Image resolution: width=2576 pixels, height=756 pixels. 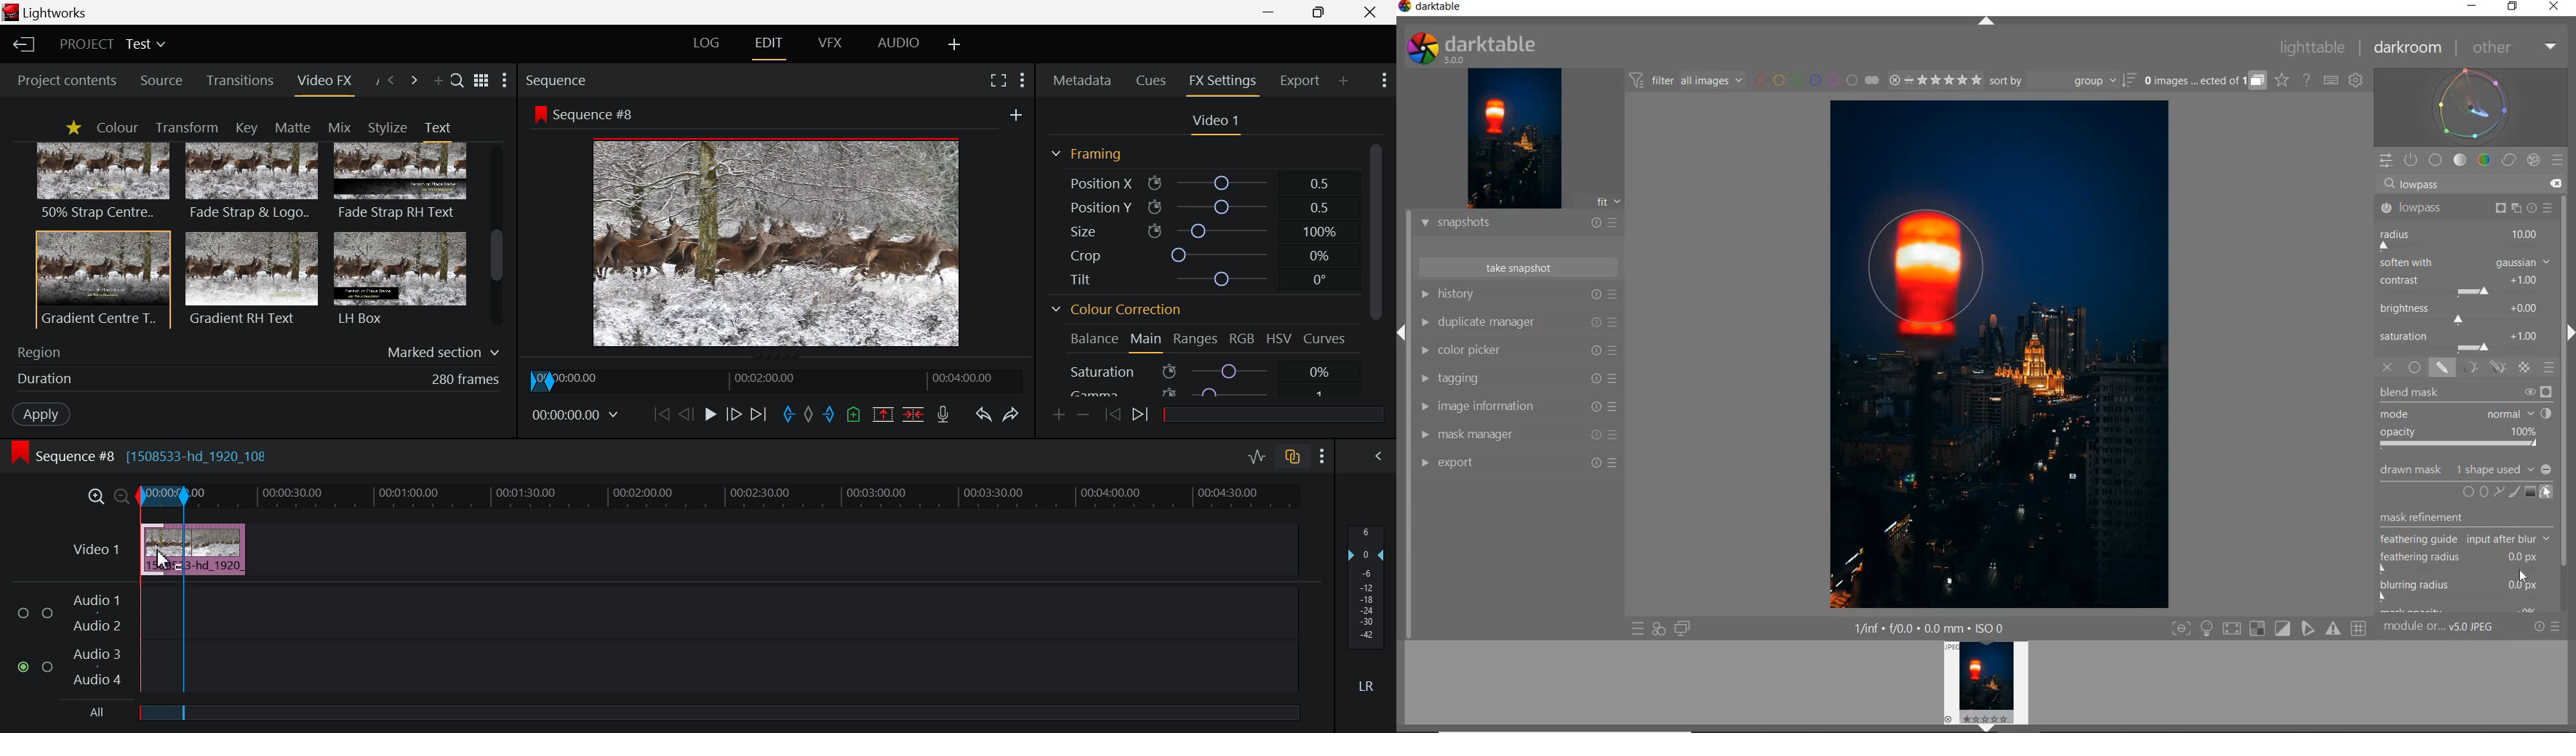 I want to click on FILTER BY IMAGE COLOR LABEL, so click(x=1817, y=81).